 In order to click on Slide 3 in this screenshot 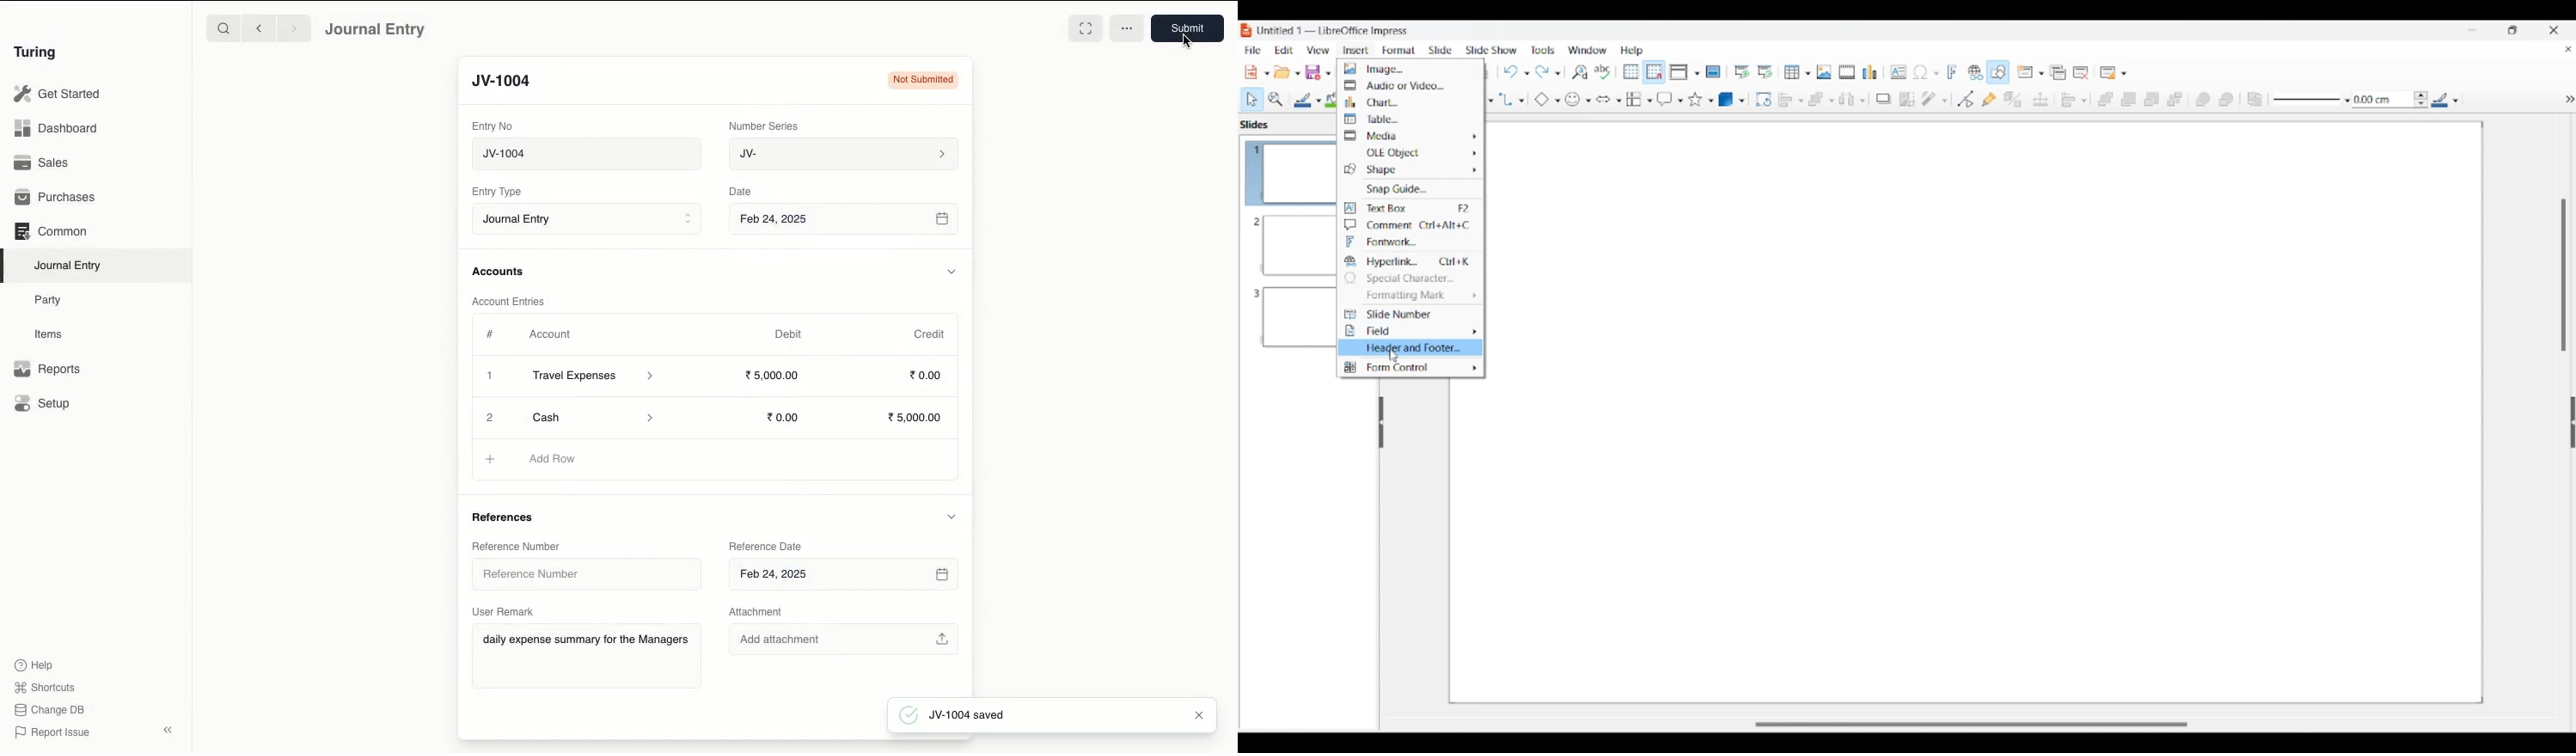, I will do `click(1285, 321)`.